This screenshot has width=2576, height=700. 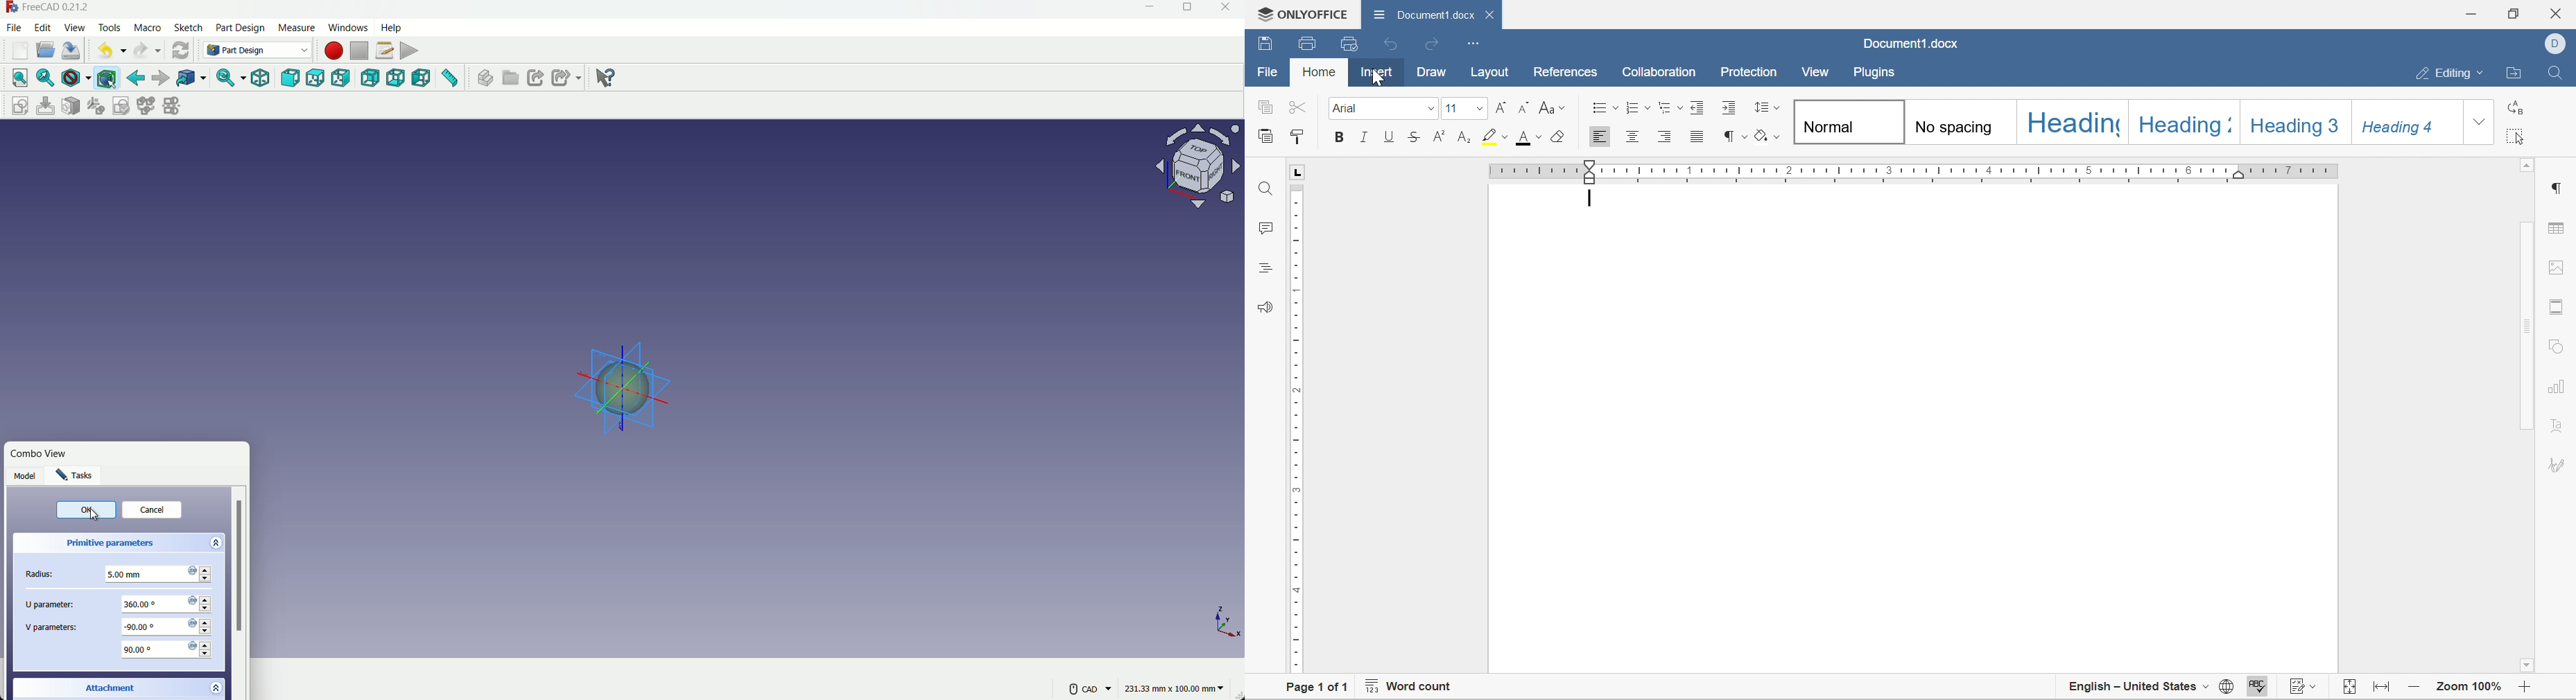 What do you see at coordinates (1265, 44) in the screenshot?
I see `Save` at bounding box center [1265, 44].